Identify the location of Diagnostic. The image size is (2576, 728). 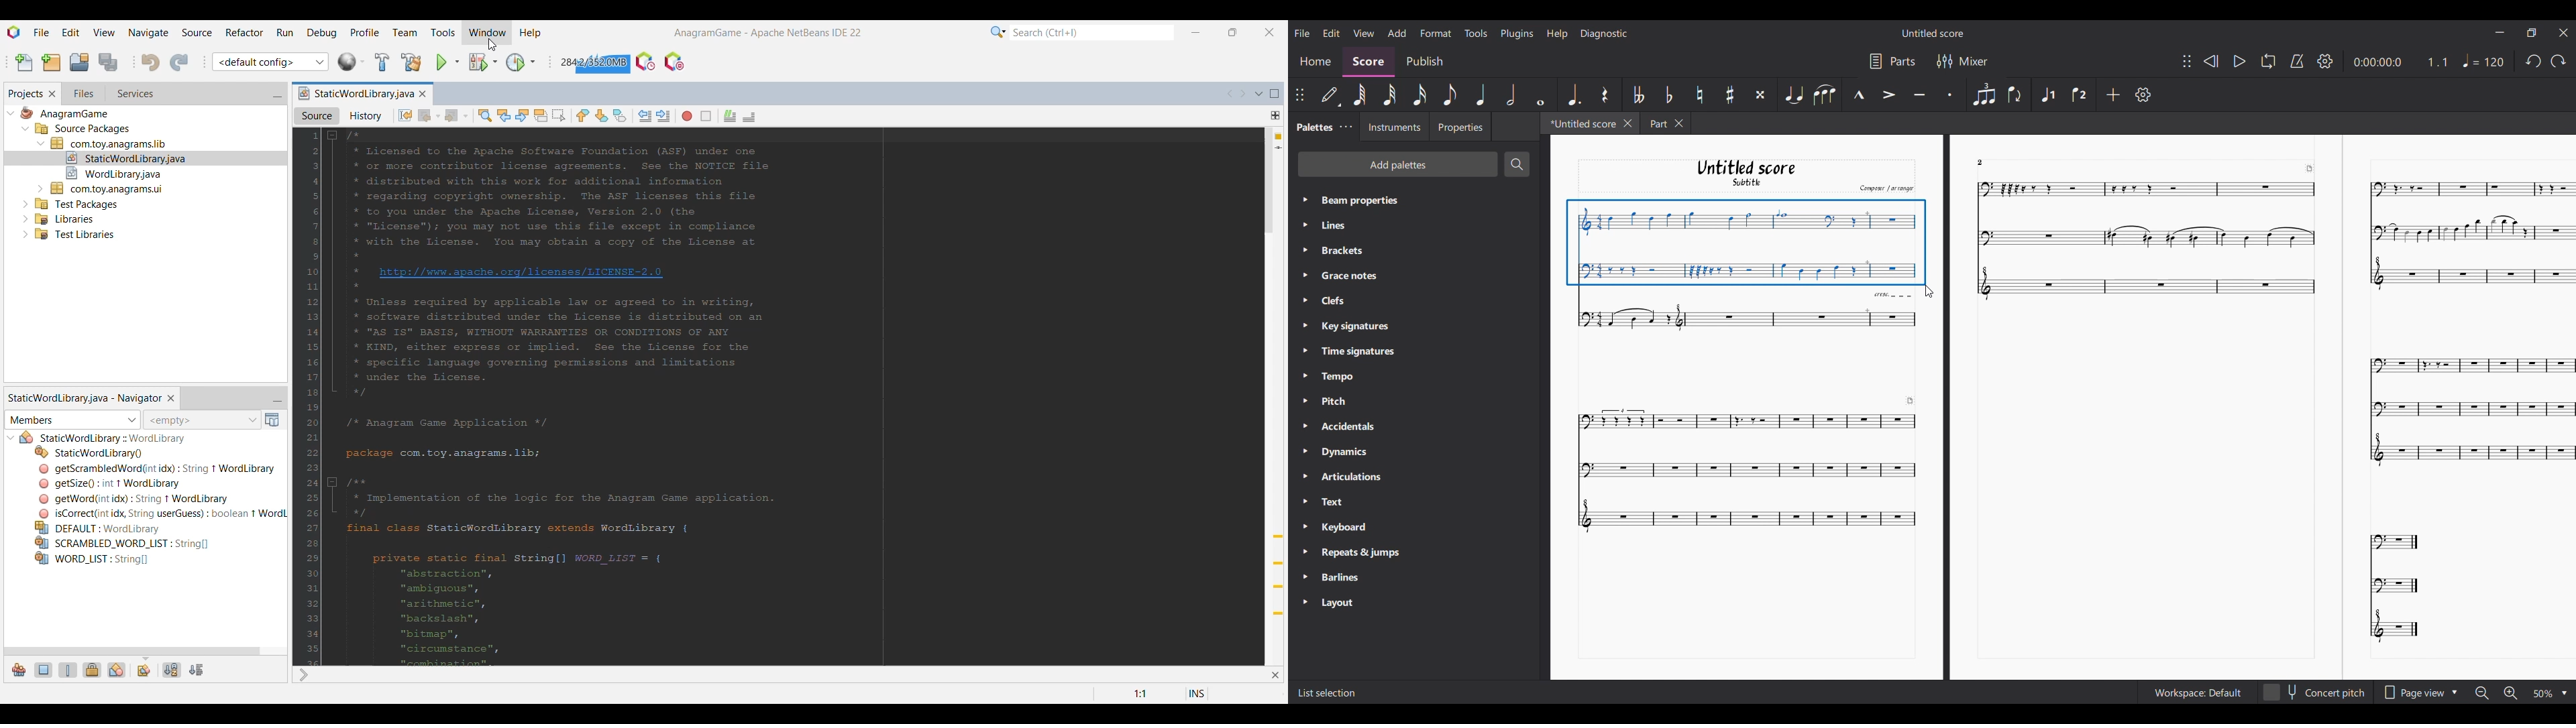
(1604, 34).